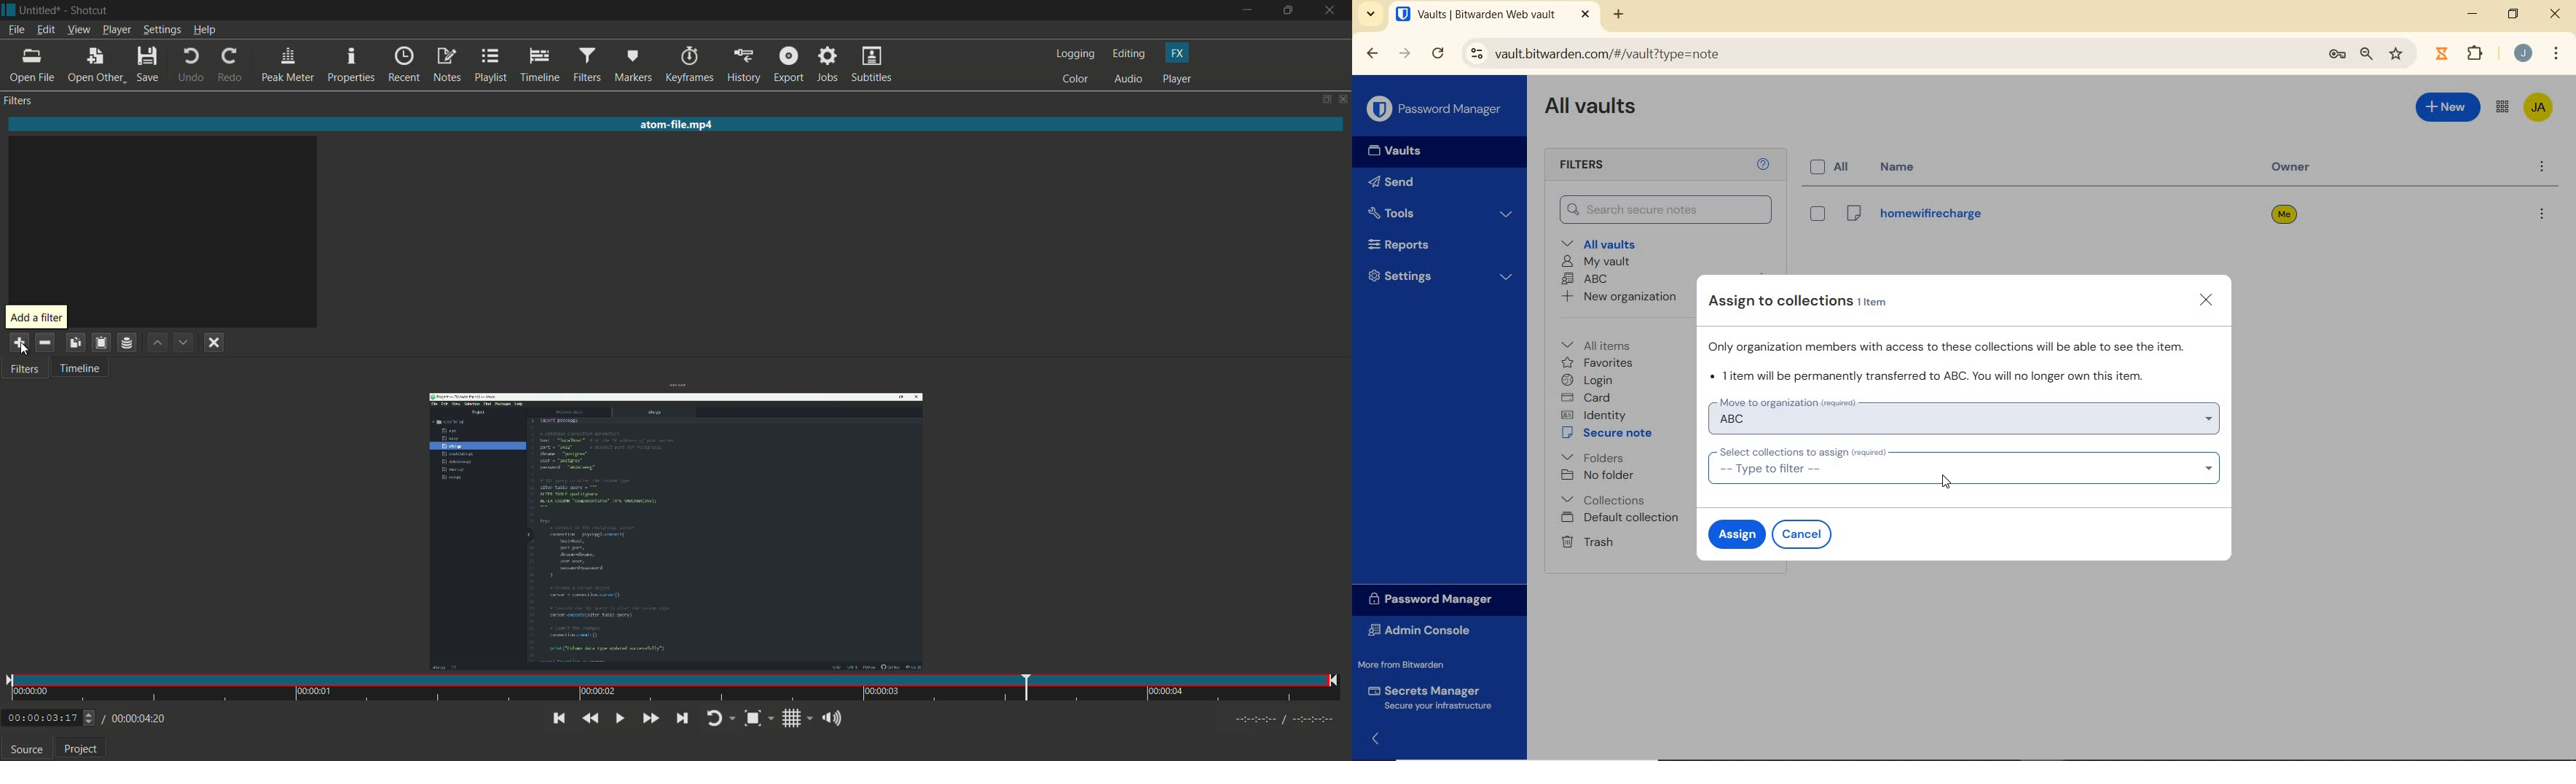 This screenshot has width=2576, height=784. Describe the element at coordinates (161, 30) in the screenshot. I see `settings menu` at that location.